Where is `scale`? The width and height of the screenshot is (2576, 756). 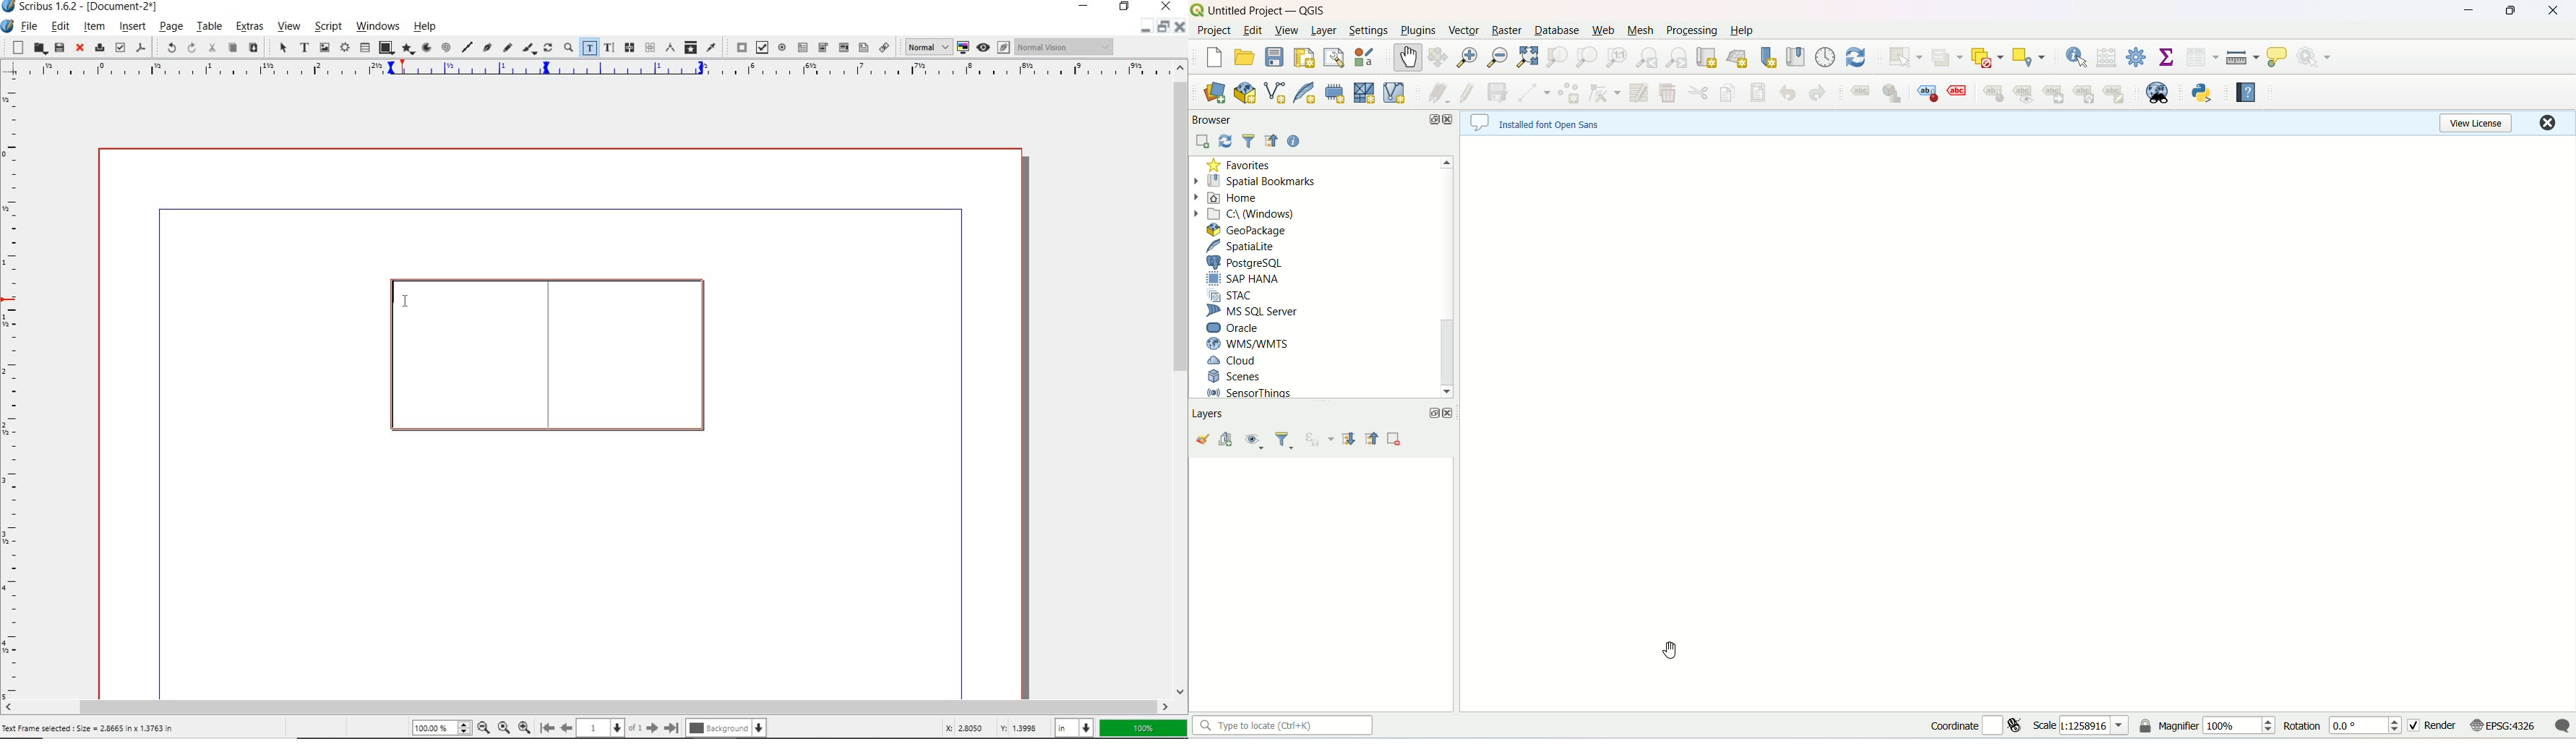 scale is located at coordinates (2046, 727).